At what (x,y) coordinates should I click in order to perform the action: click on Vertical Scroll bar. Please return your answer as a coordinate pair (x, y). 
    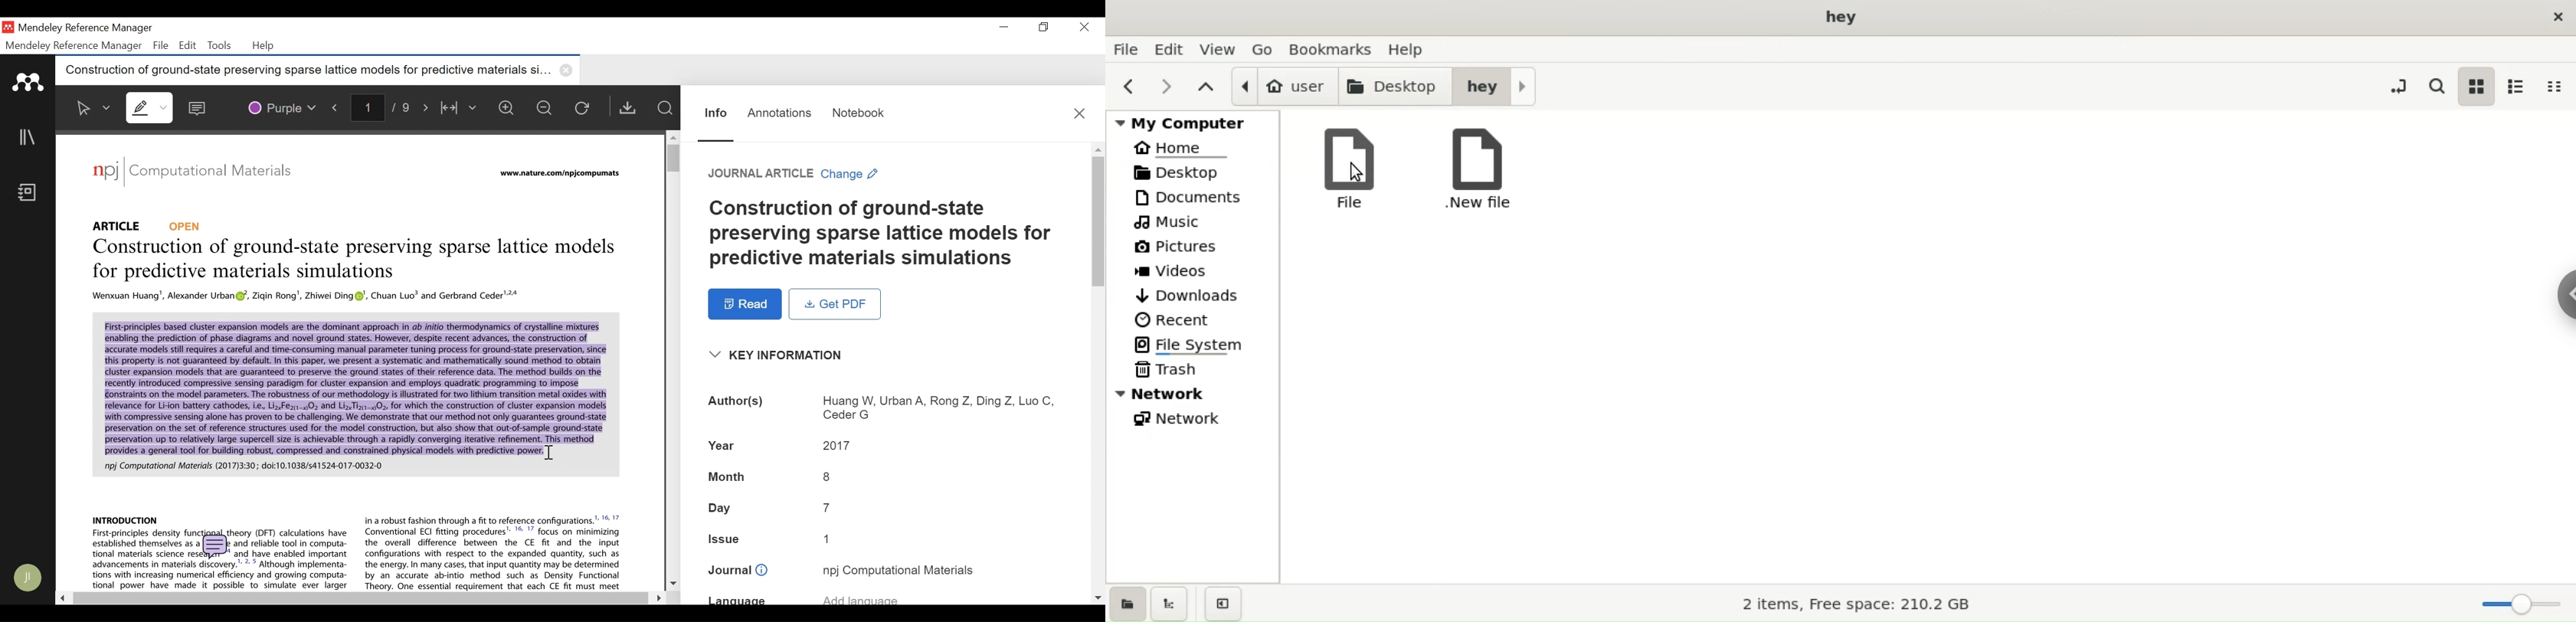
    Looking at the image, I should click on (670, 157).